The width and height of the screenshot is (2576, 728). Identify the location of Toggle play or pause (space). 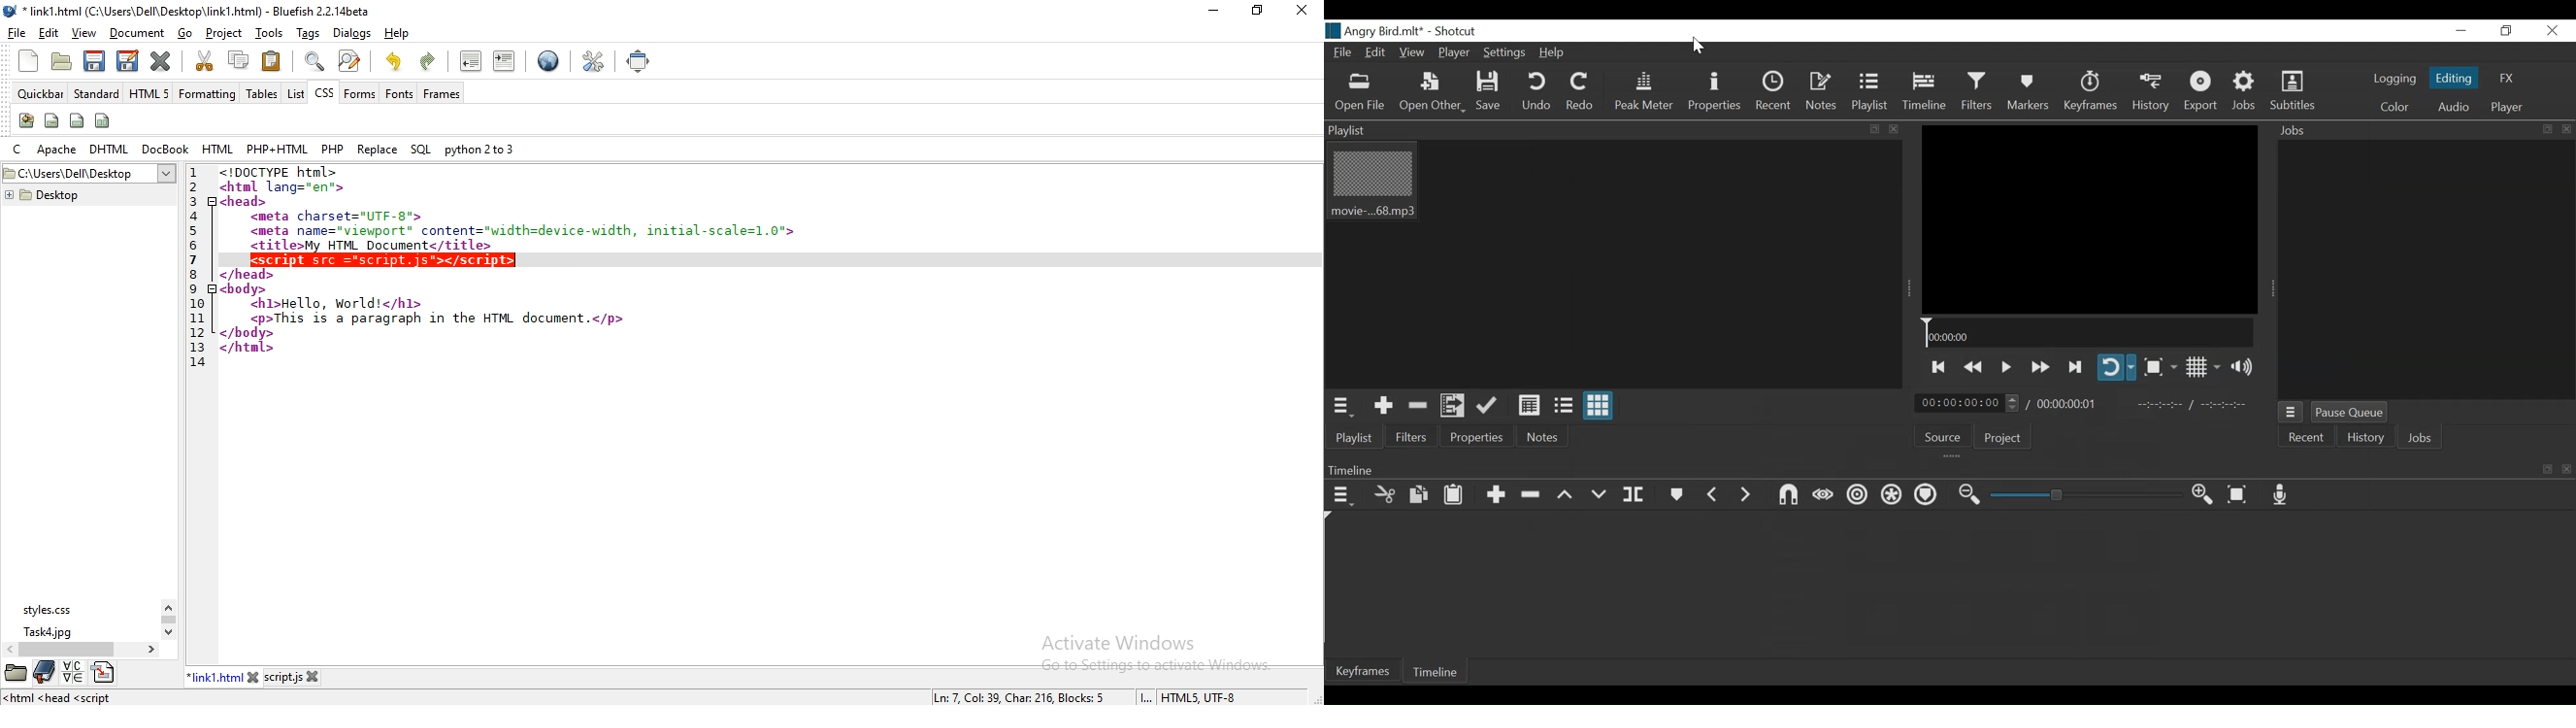
(2006, 364).